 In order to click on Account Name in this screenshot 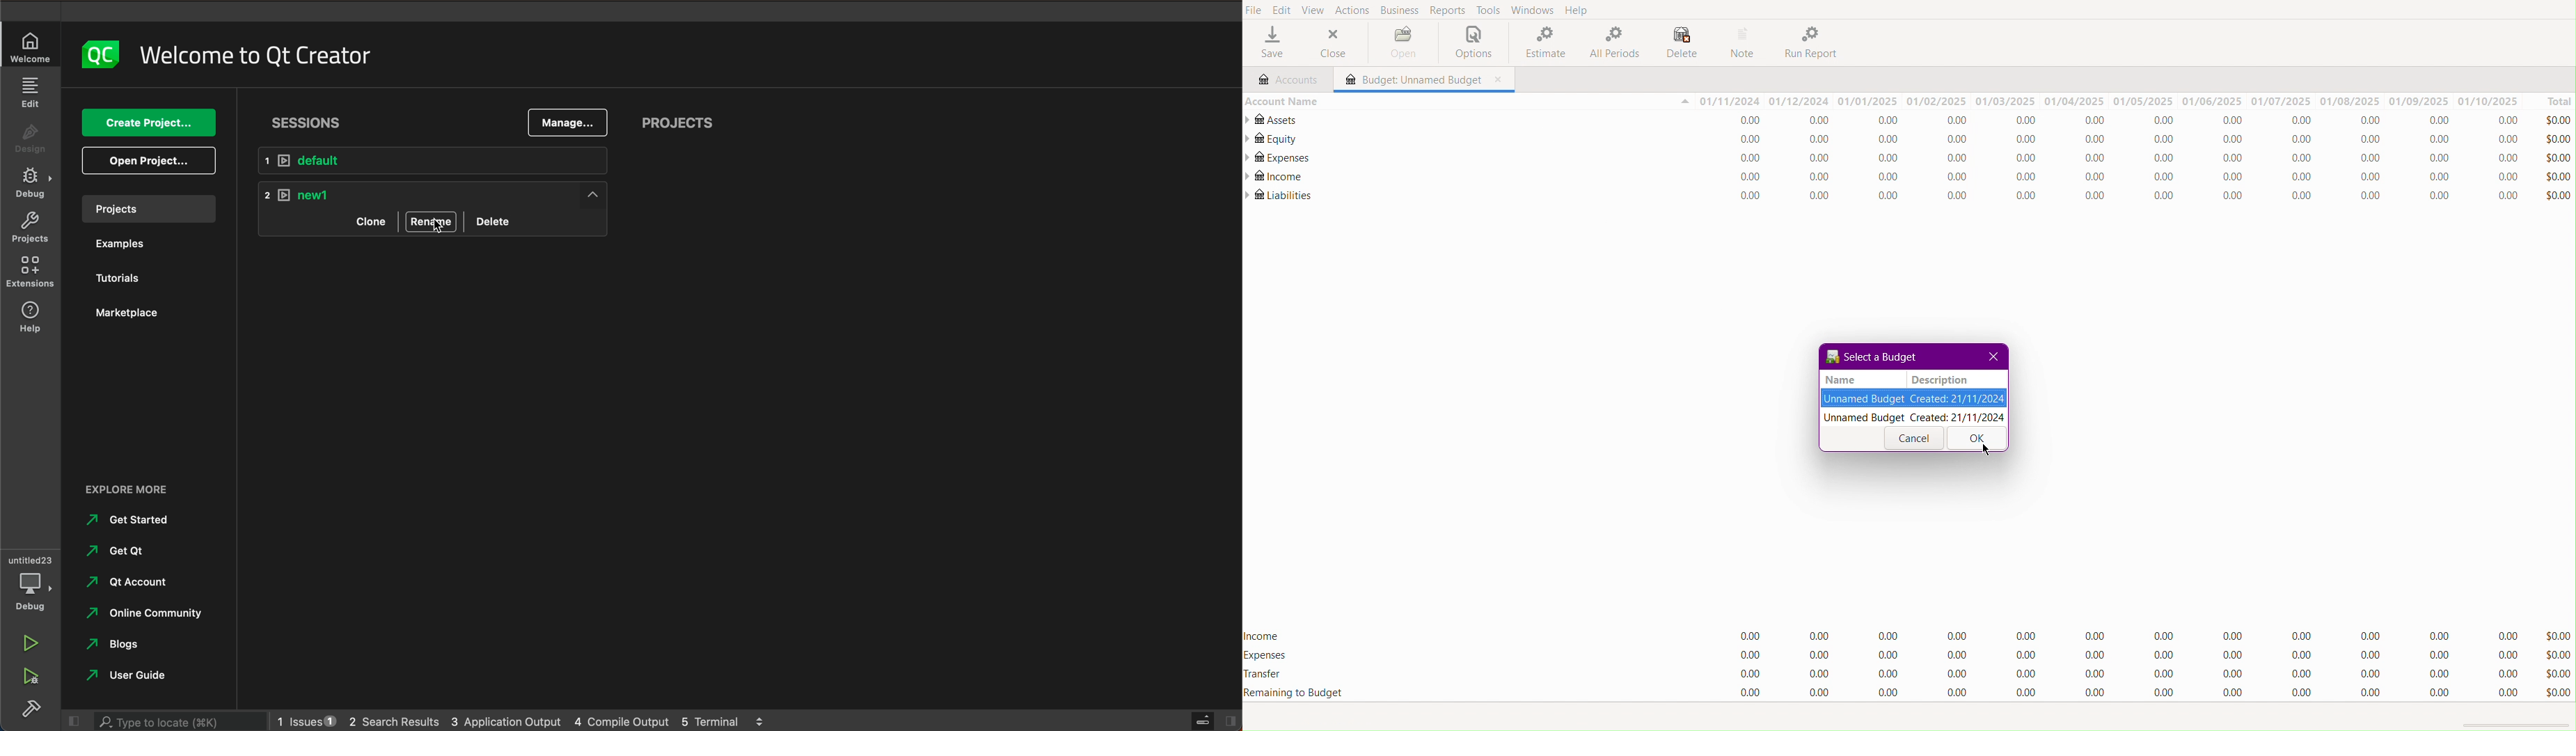, I will do `click(1281, 100)`.